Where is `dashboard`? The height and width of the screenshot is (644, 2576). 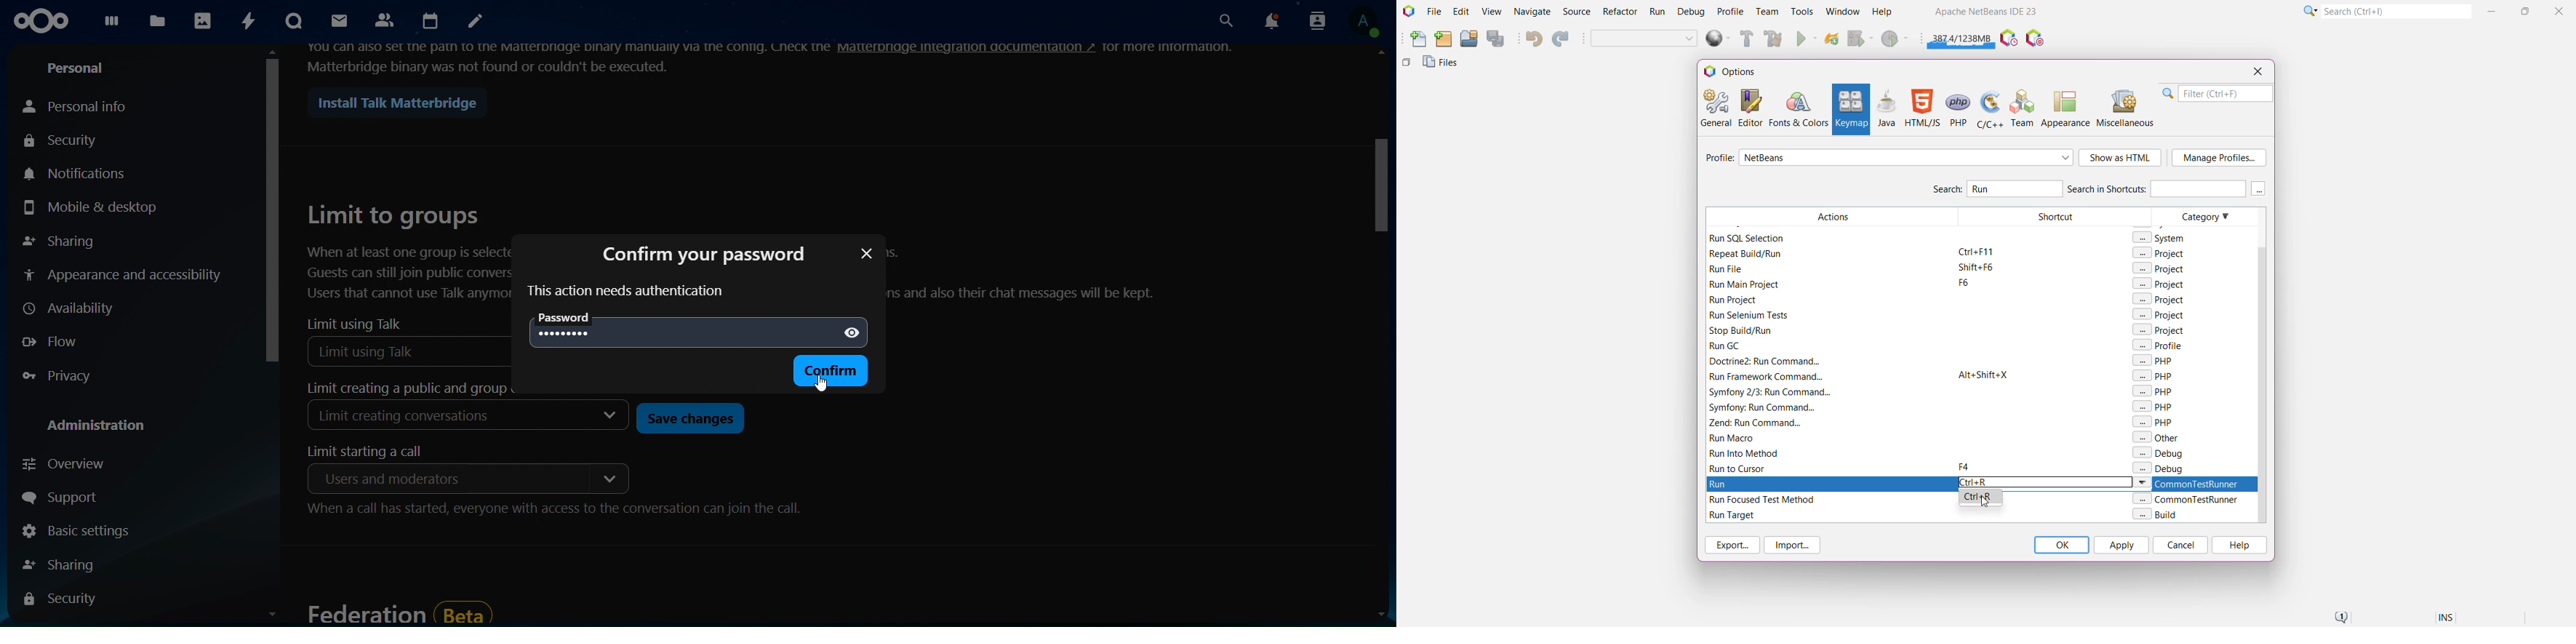
dashboard is located at coordinates (114, 25).